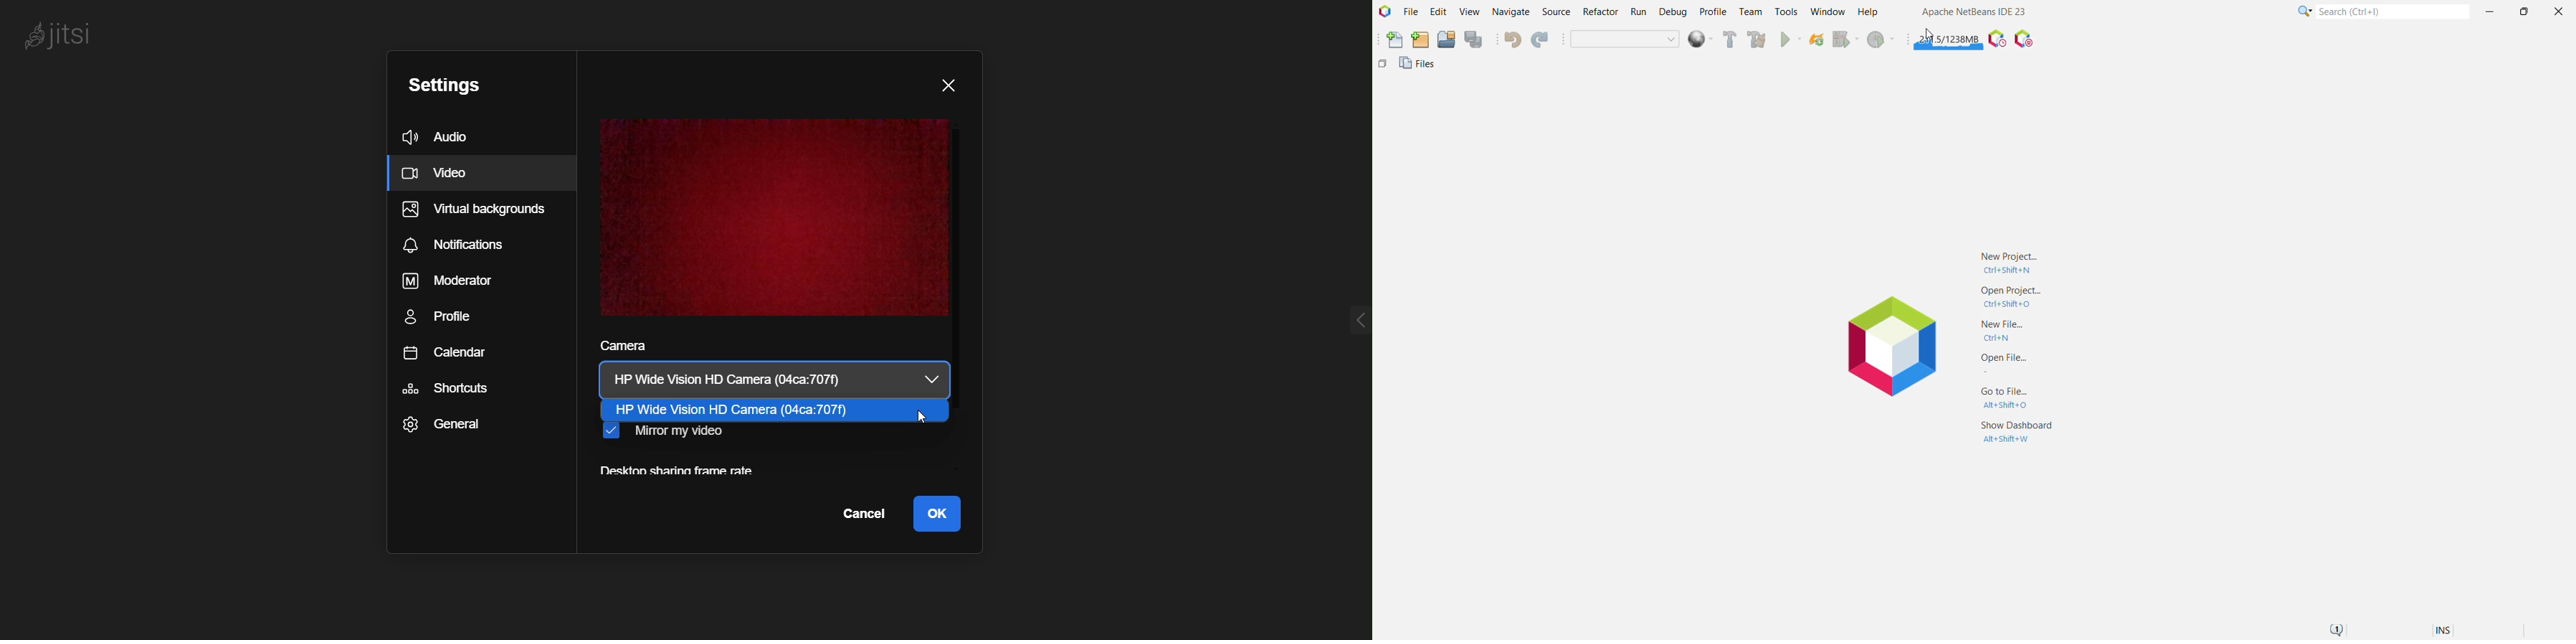 The width and height of the screenshot is (2576, 644). I want to click on camera dropdown, so click(938, 380).